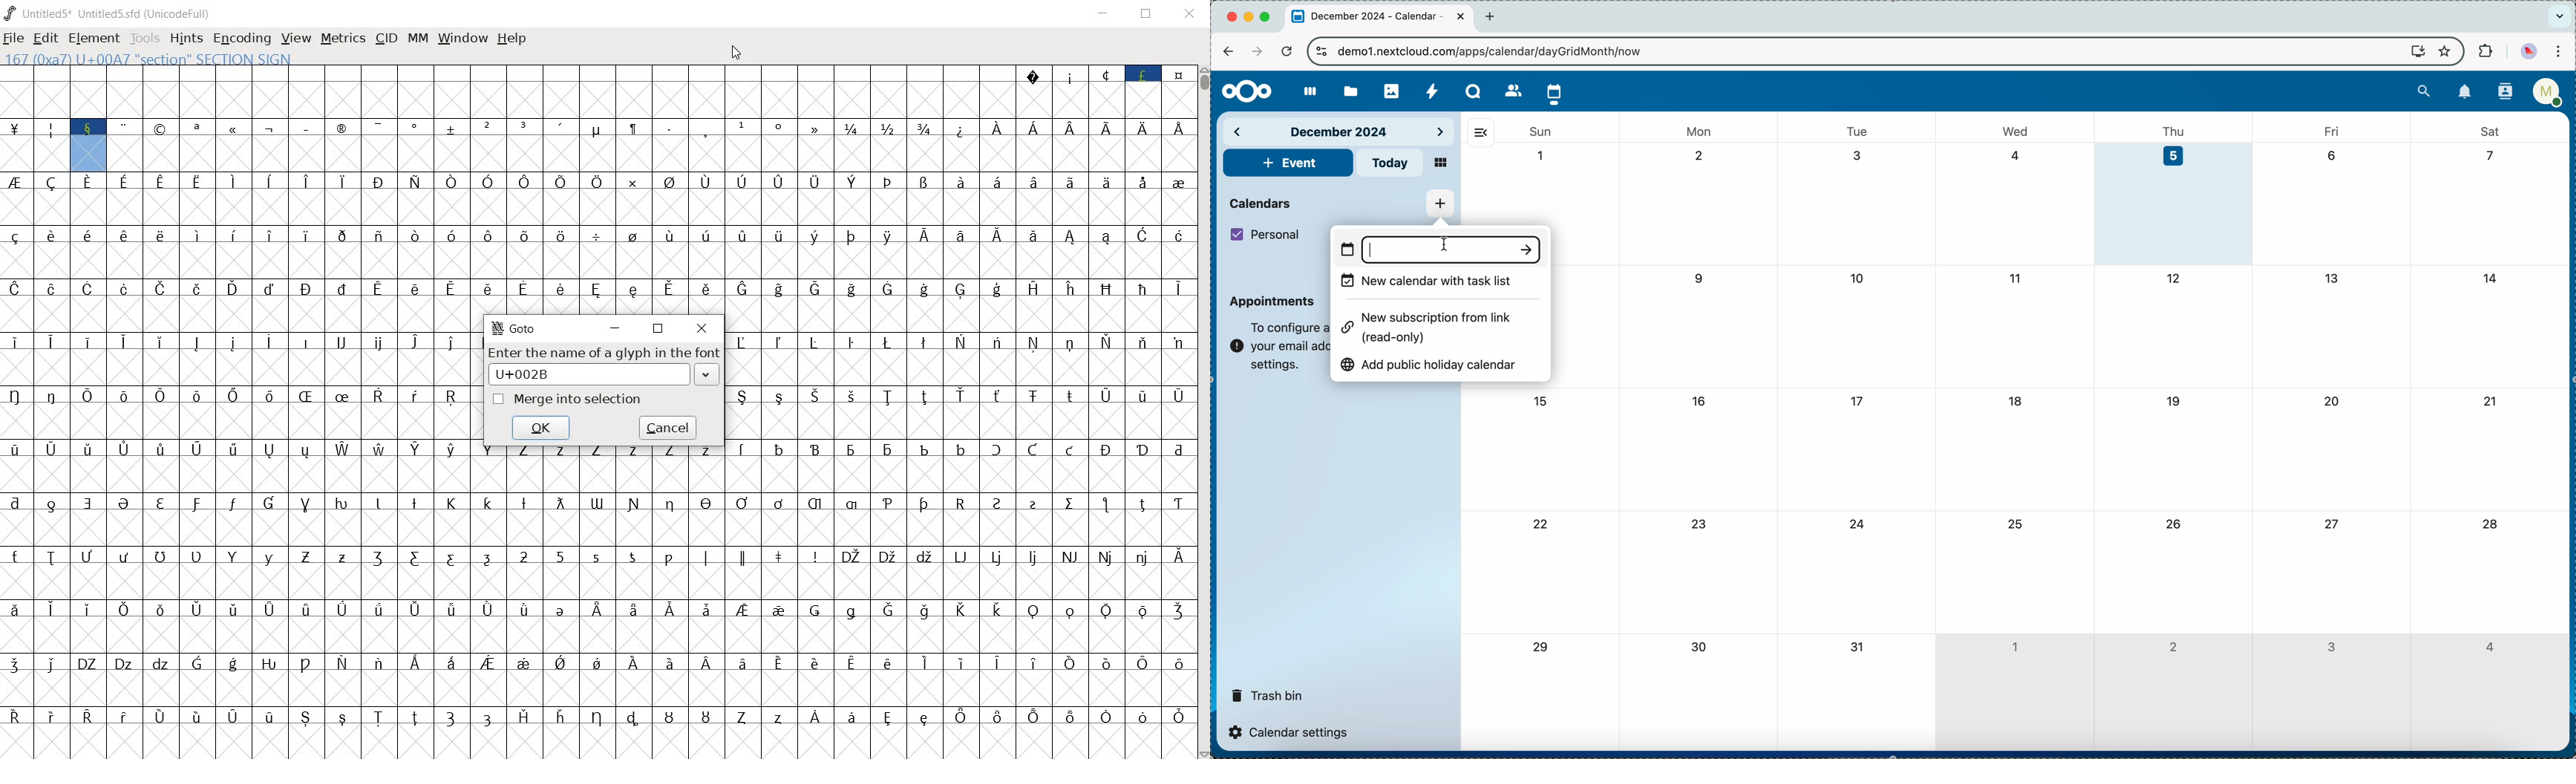 This screenshot has width=2576, height=784. What do you see at coordinates (1434, 362) in the screenshot?
I see `add public holiday calendar` at bounding box center [1434, 362].